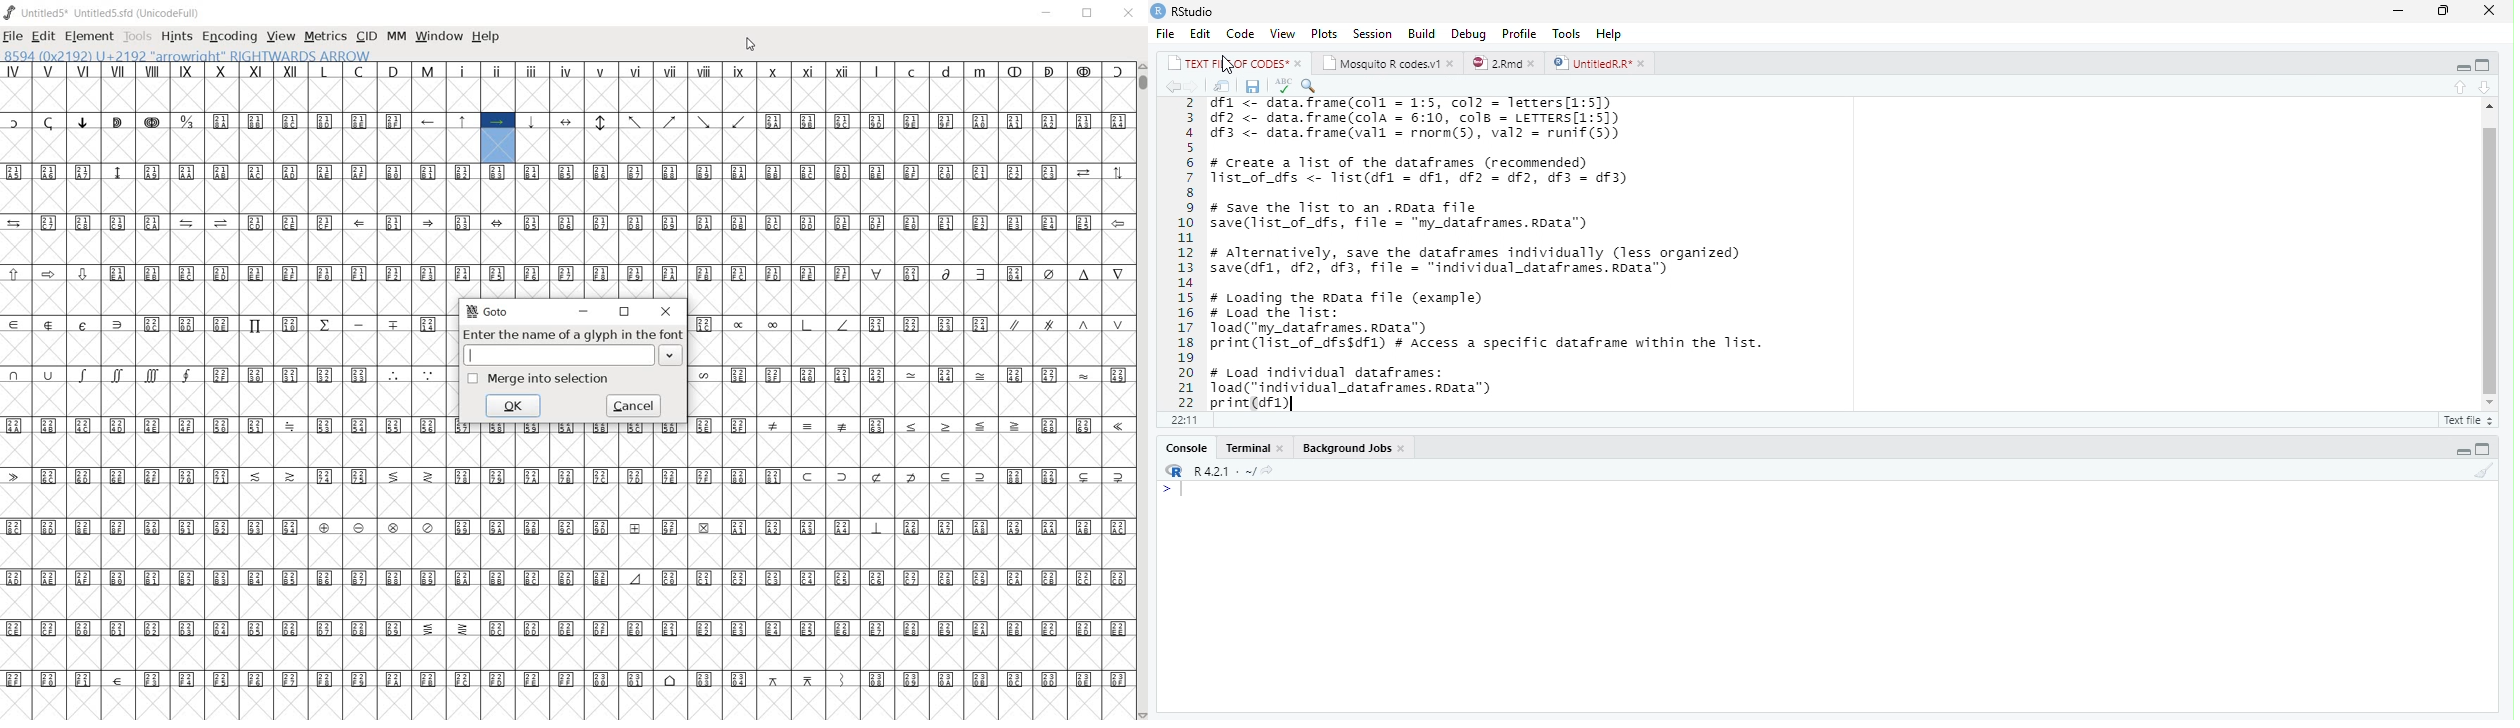 The width and height of the screenshot is (2520, 728). I want to click on Tools, so click(1569, 33).